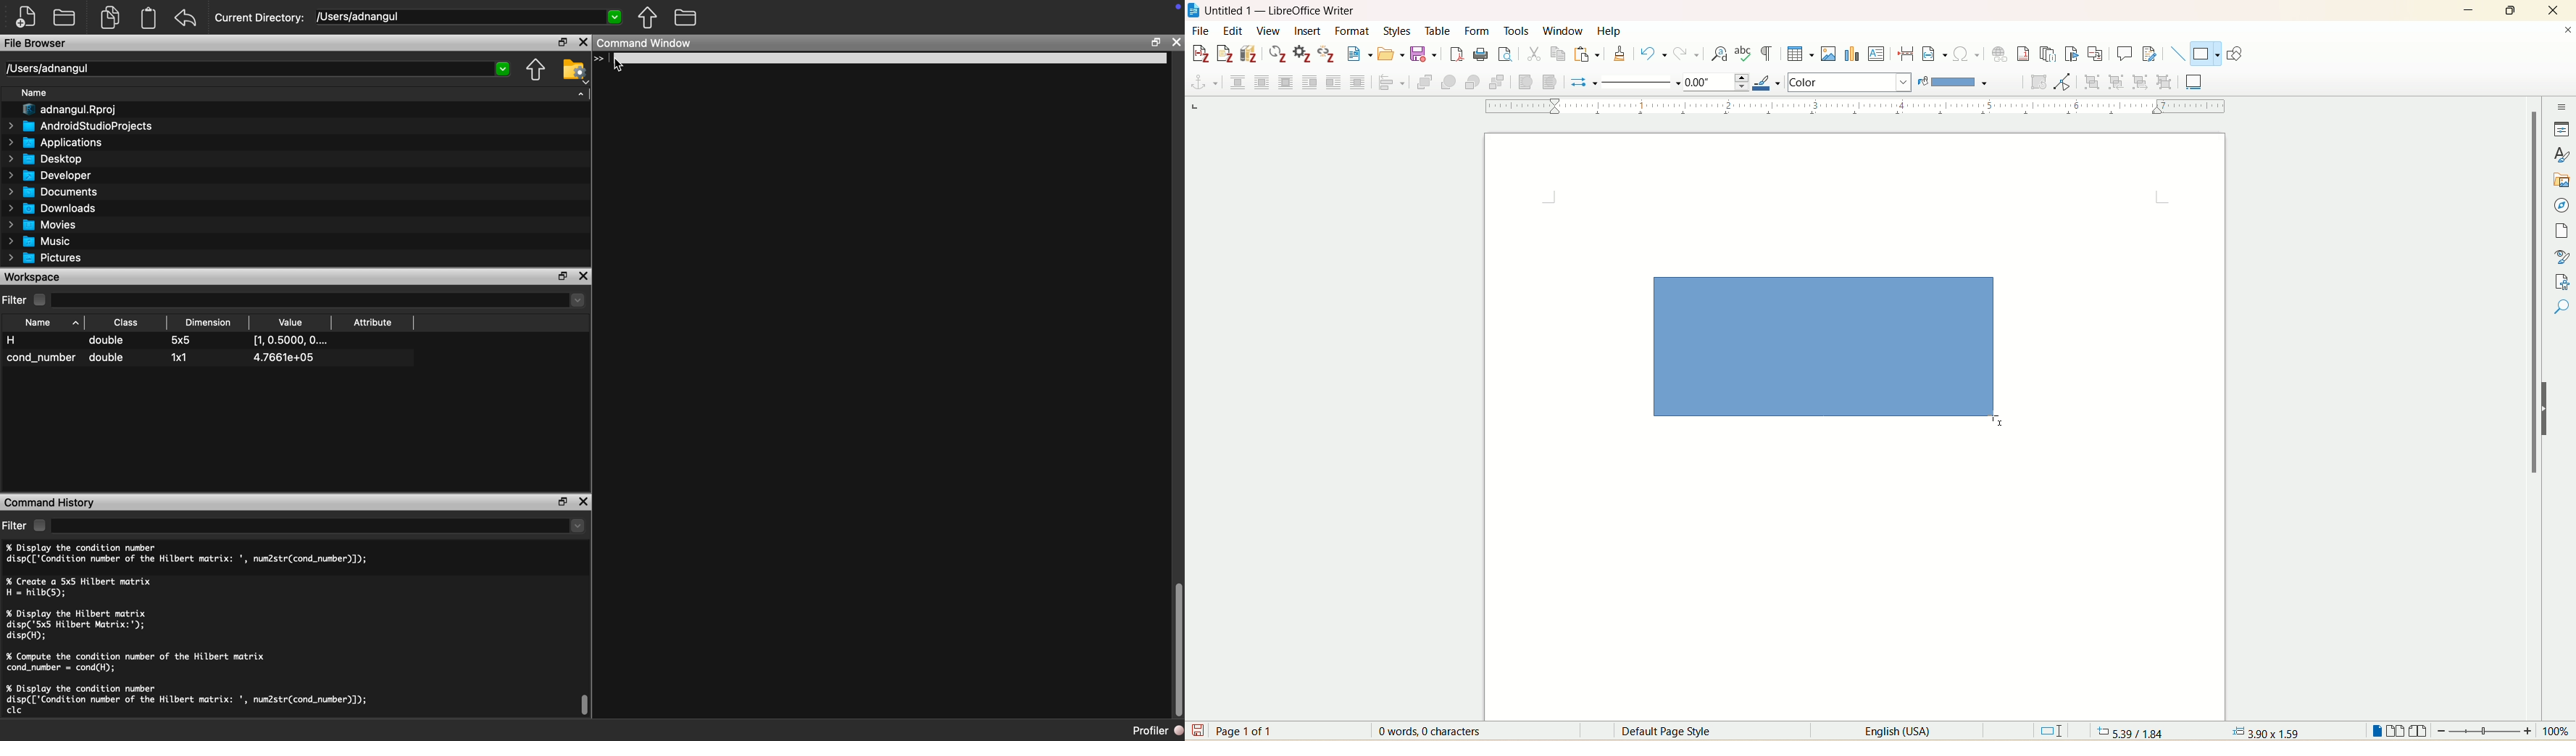 This screenshot has width=2576, height=756. What do you see at coordinates (2266, 732) in the screenshot?
I see `3.90X1.59` at bounding box center [2266, 732].